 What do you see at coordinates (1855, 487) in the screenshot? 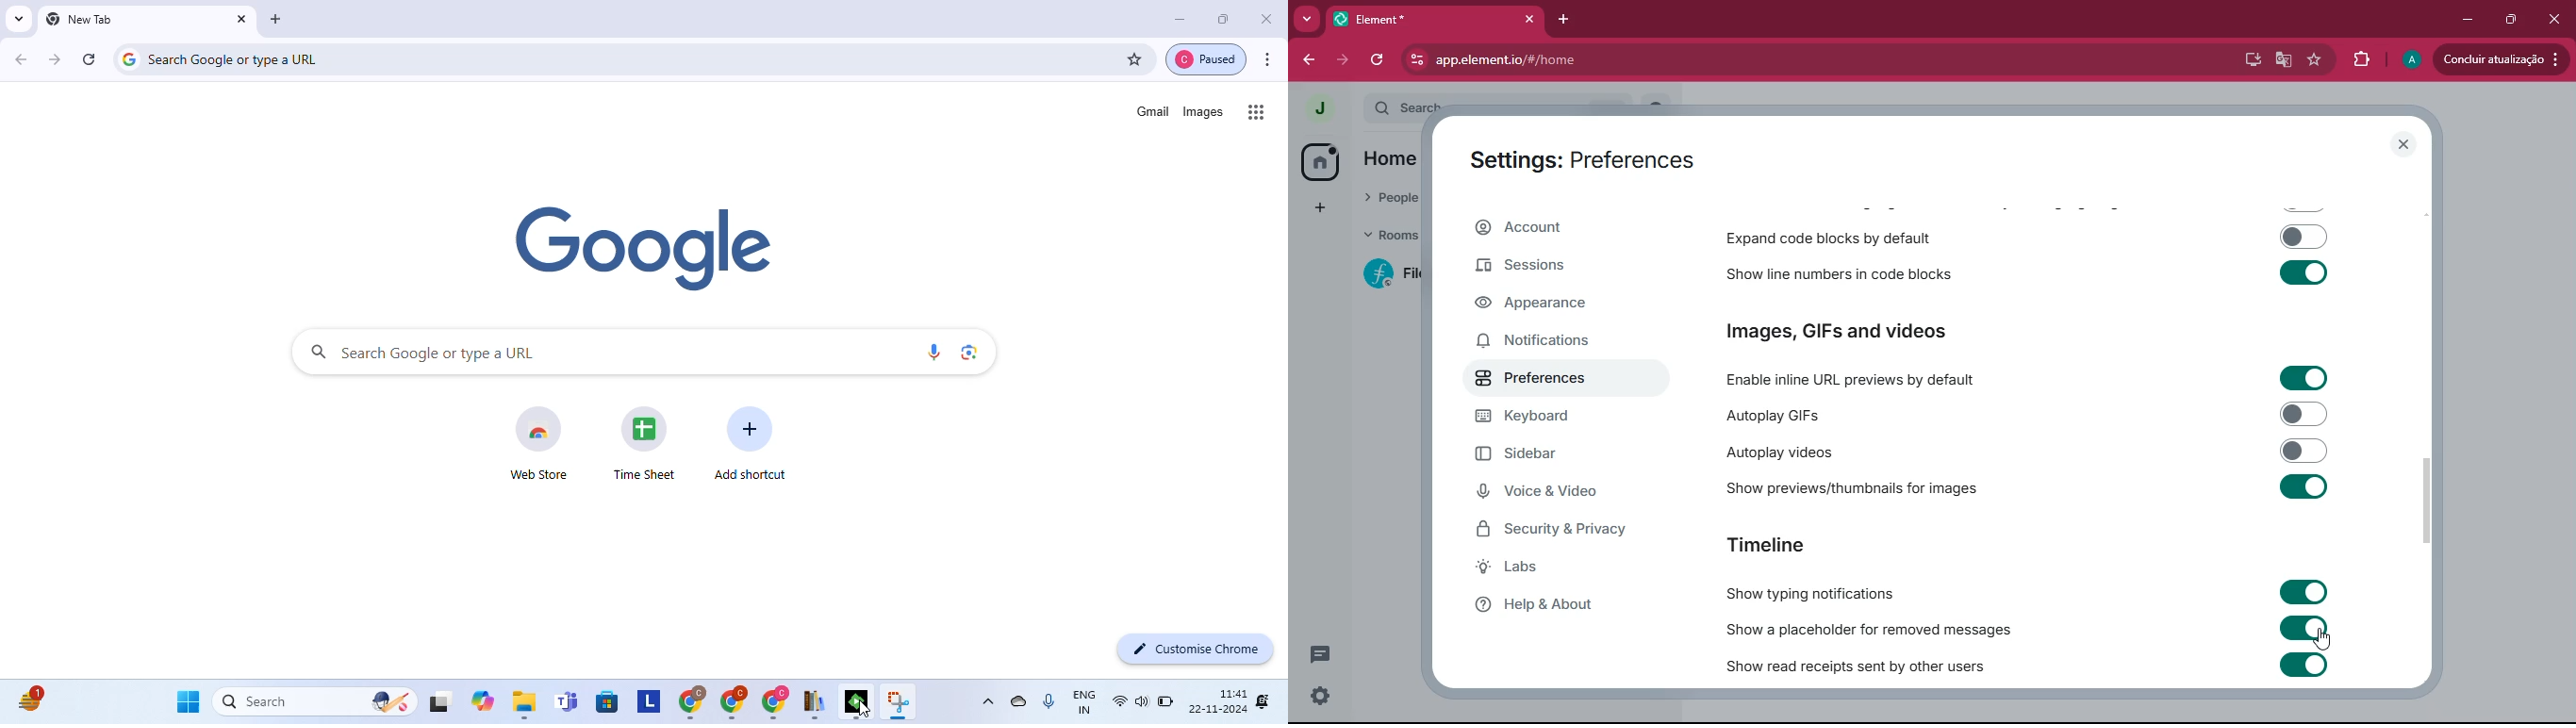
I see `show previews/thumbnails for images` at bounding box center [1855, 487].